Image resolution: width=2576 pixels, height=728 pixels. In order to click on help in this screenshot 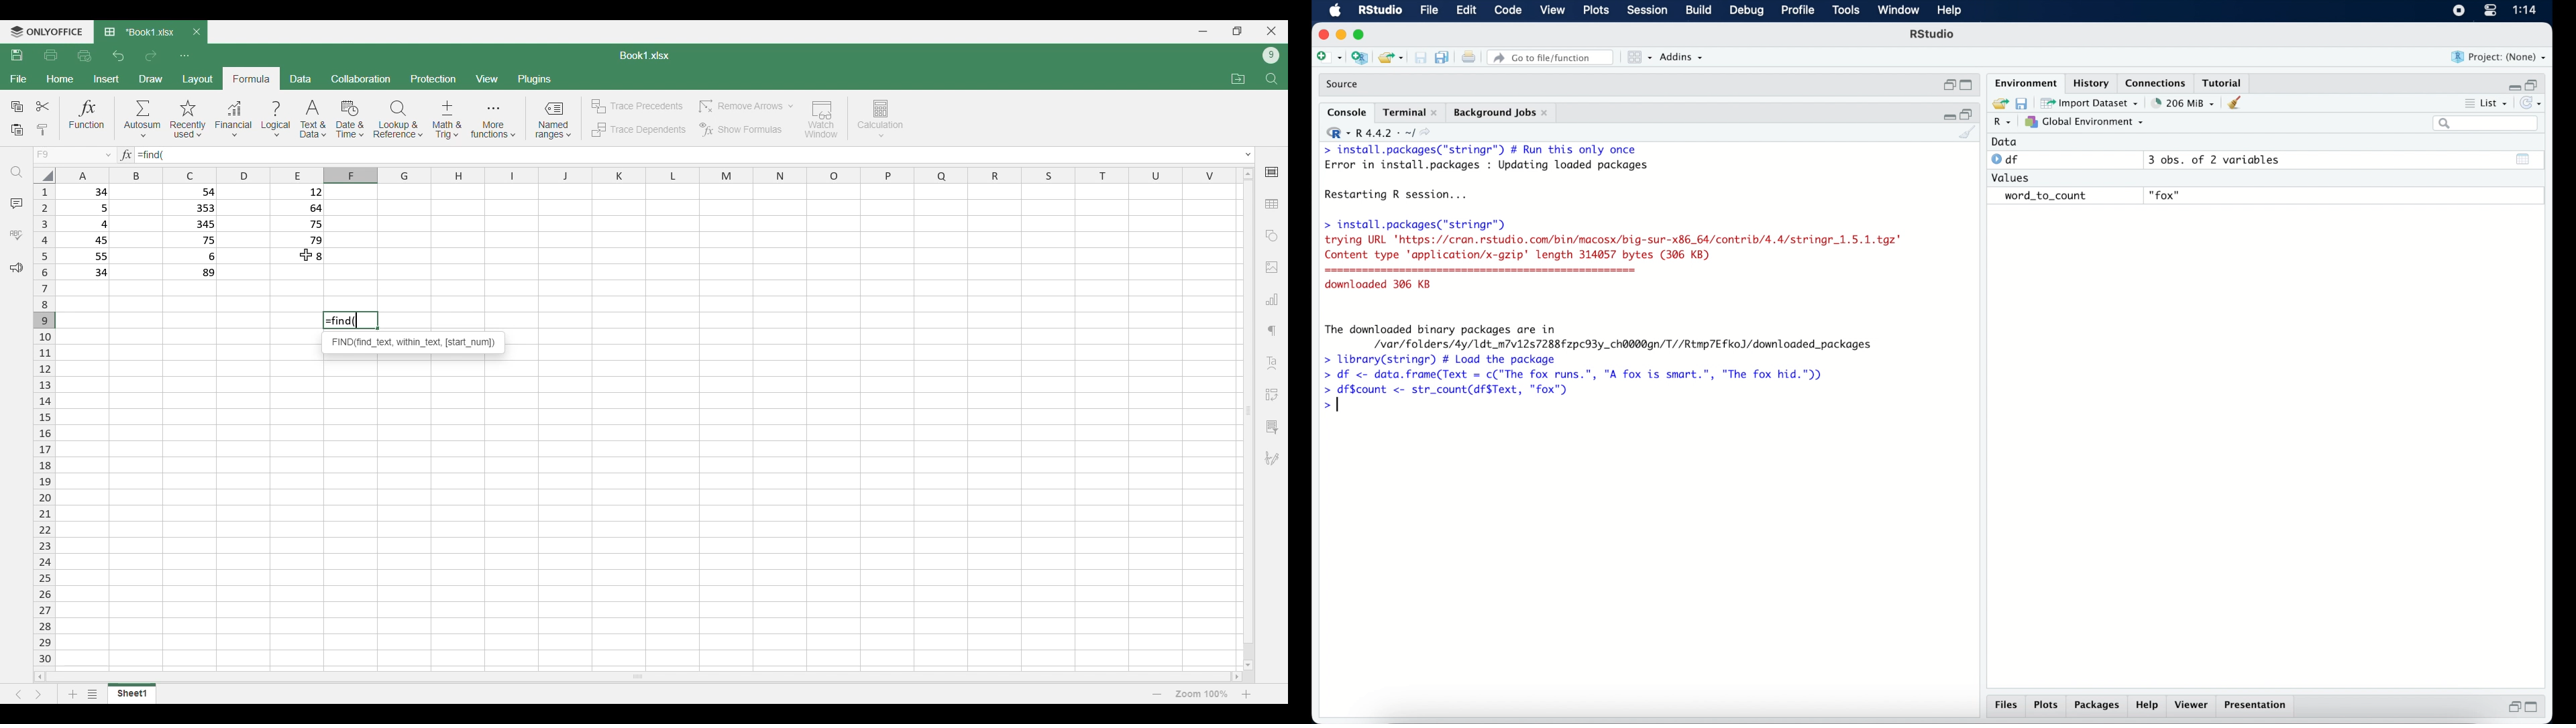, I will do `click(1951, 11)`.